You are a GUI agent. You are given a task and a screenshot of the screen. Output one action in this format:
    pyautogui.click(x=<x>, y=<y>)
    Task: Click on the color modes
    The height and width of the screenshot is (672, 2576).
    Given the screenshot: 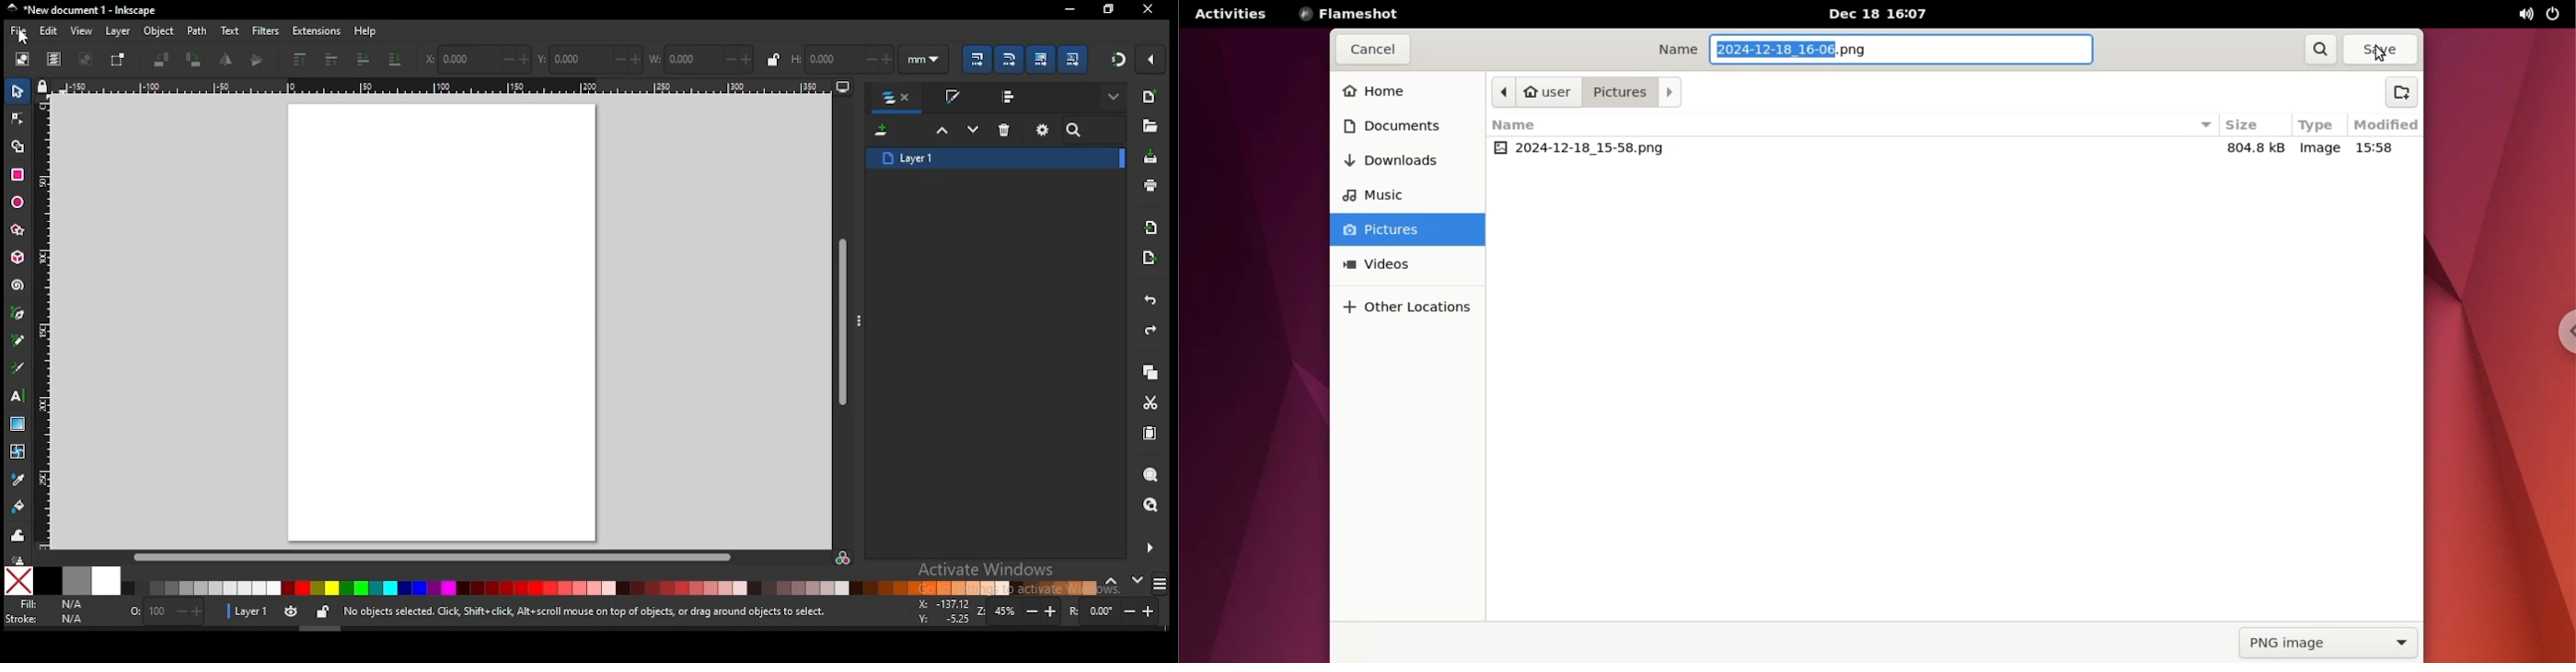 What is the action you would take?
    pyautogui.click(x=1160, y=584)
    